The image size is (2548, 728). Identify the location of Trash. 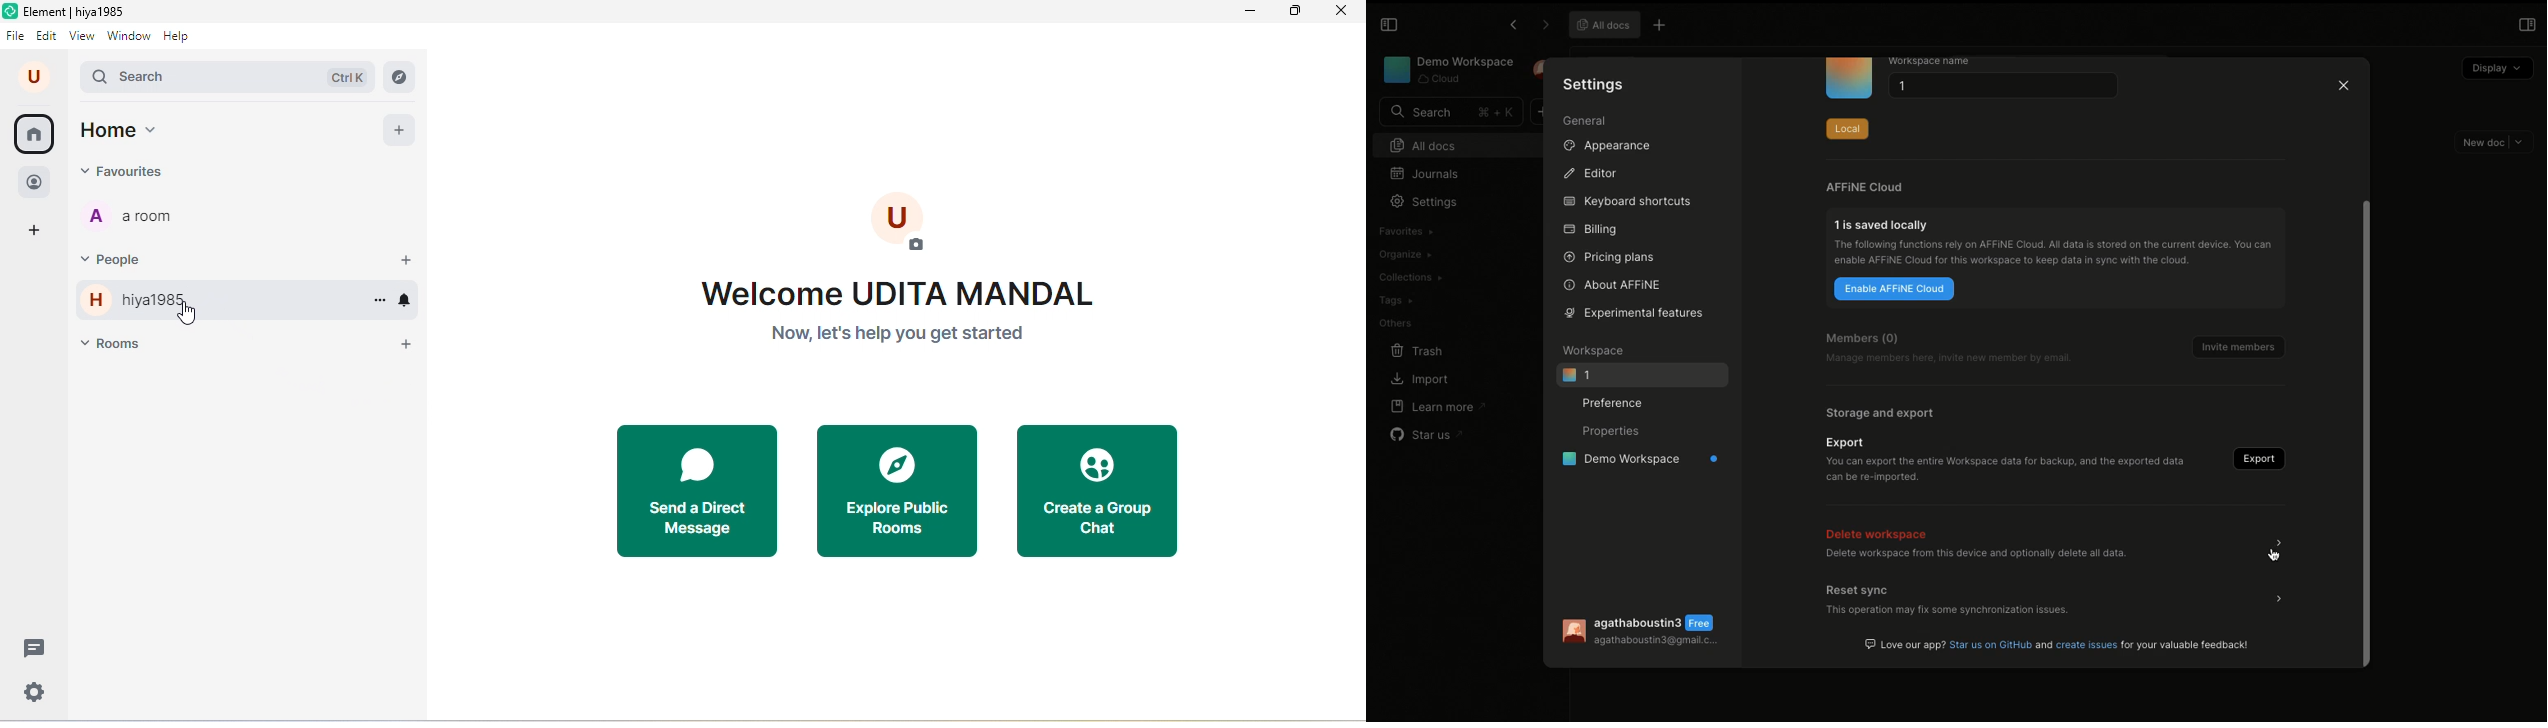
(1419, 350).